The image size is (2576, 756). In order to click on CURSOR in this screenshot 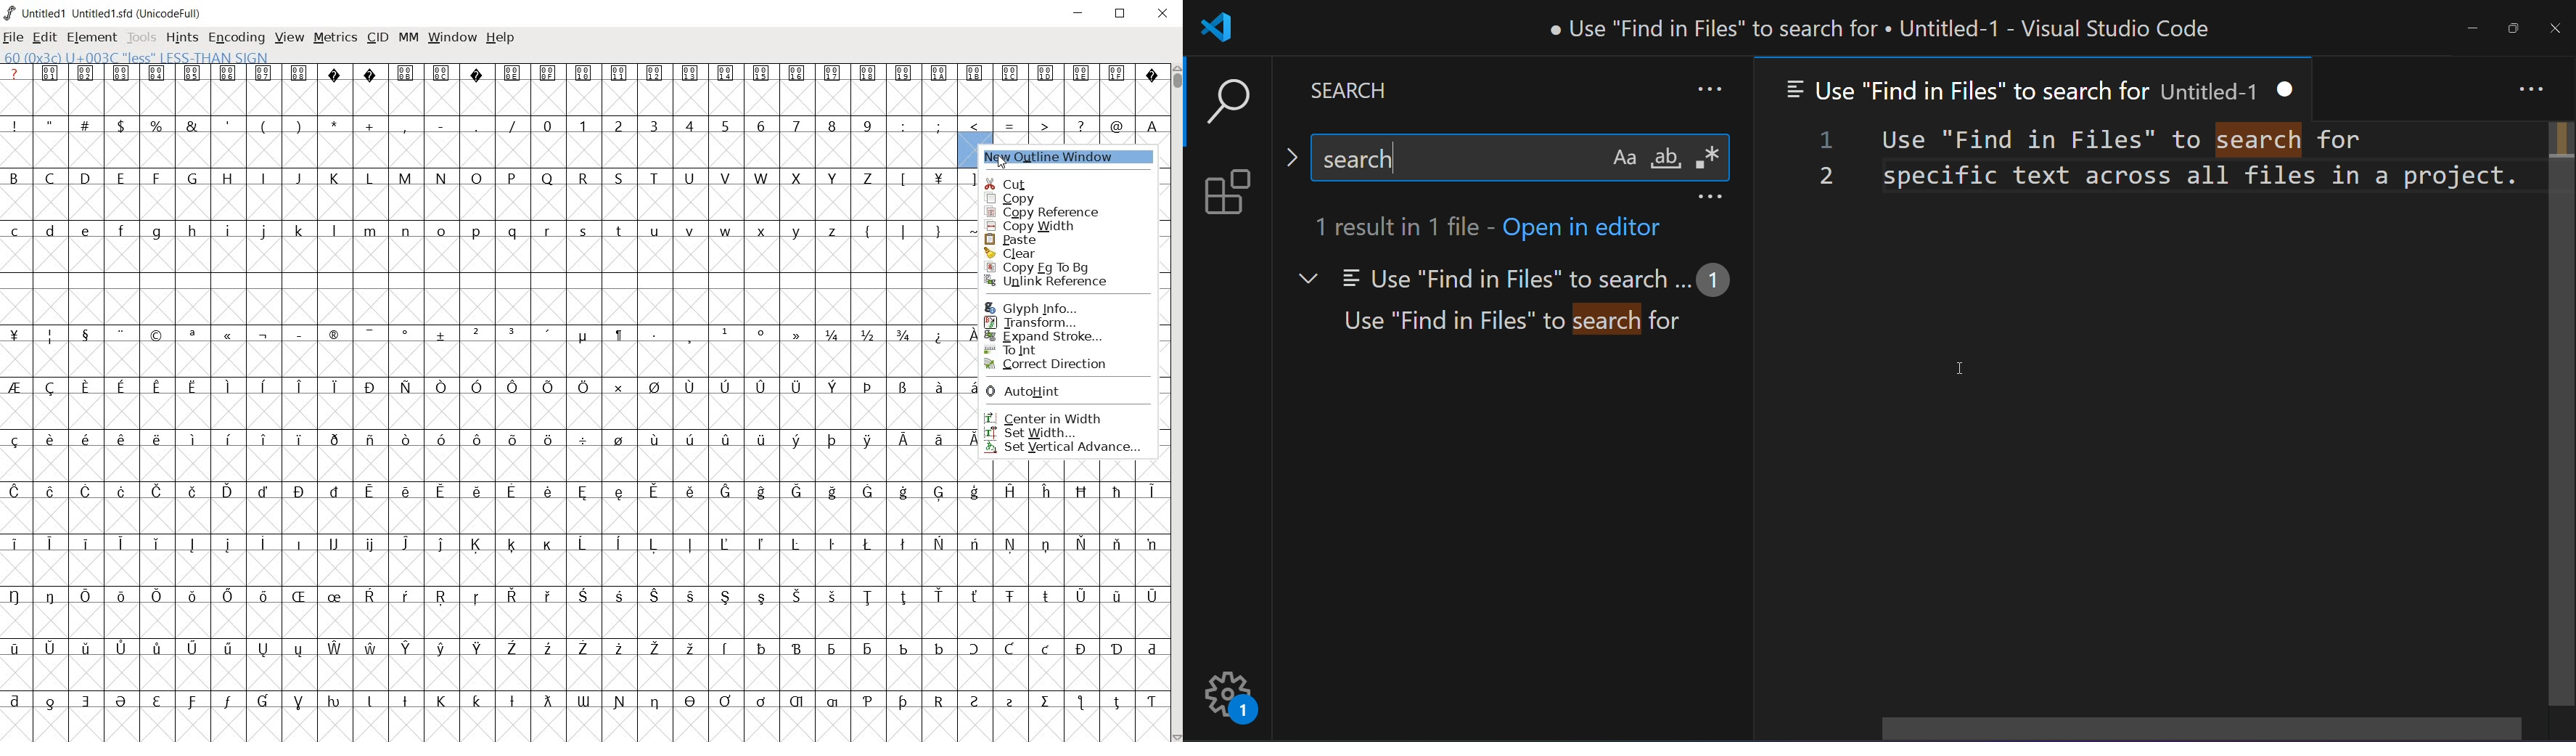, I will do `click(1001, 159)`.